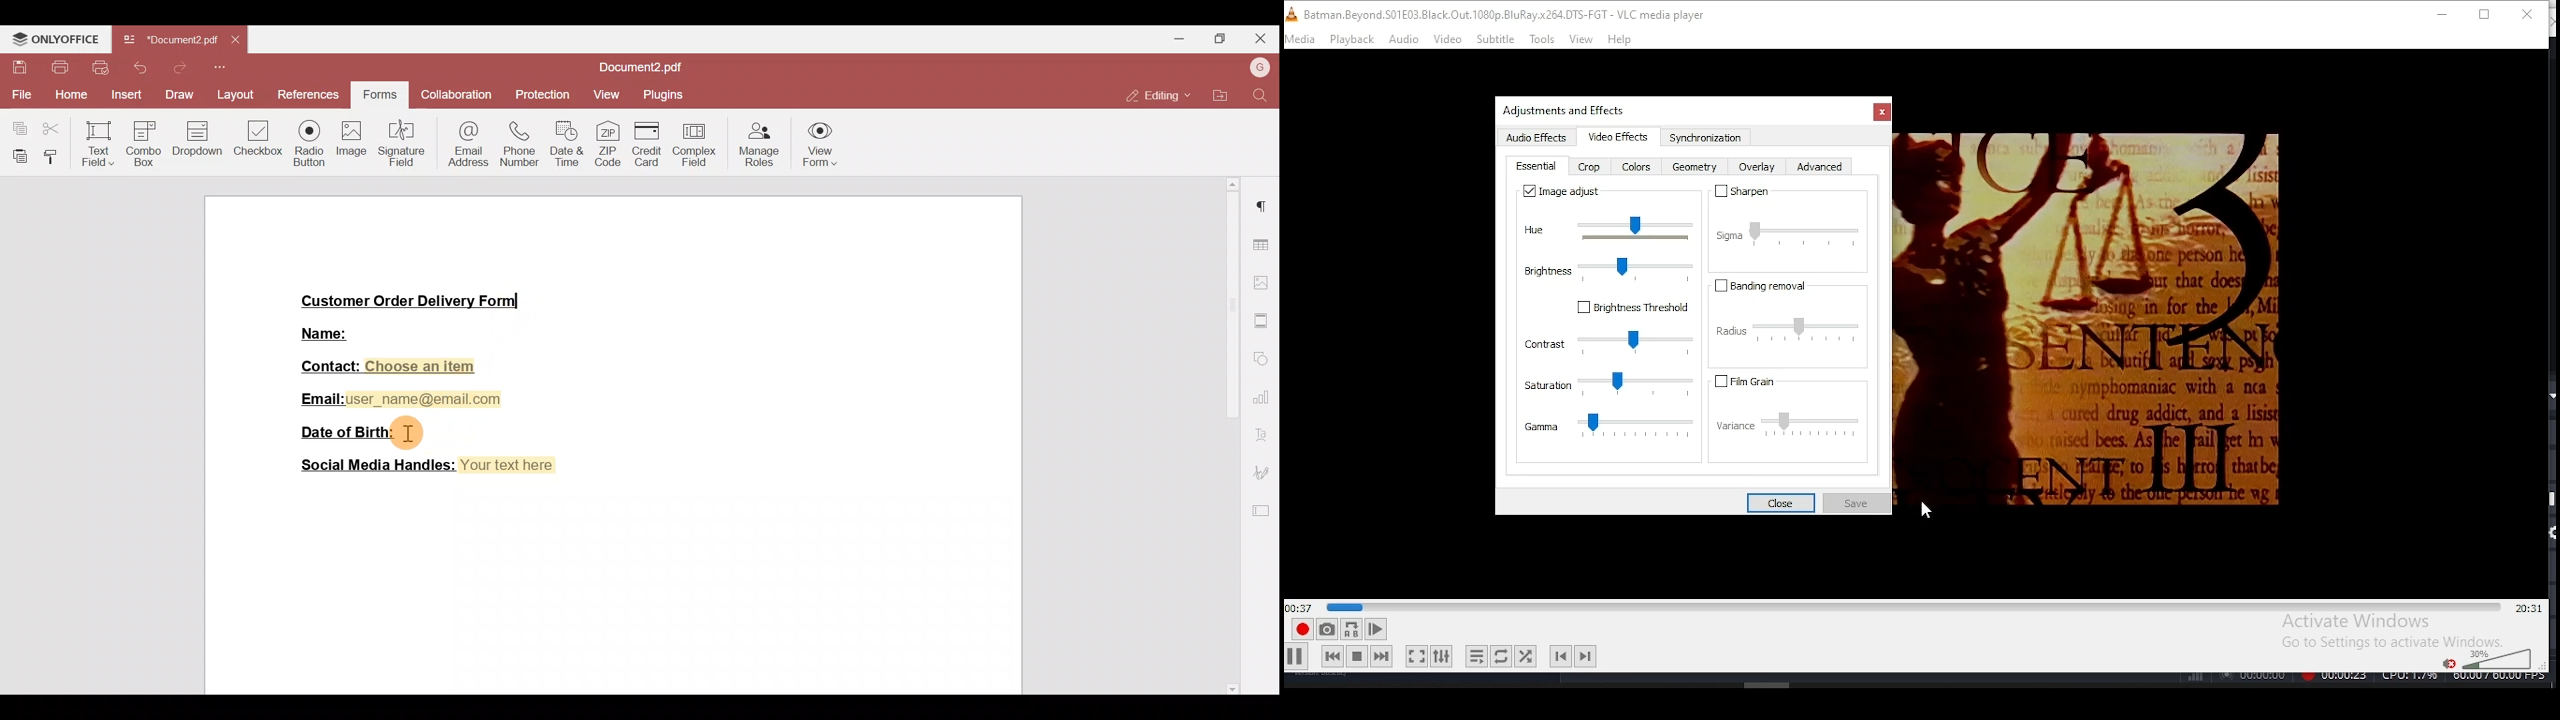  I want to click on previous chapter, so click(1559, 657).